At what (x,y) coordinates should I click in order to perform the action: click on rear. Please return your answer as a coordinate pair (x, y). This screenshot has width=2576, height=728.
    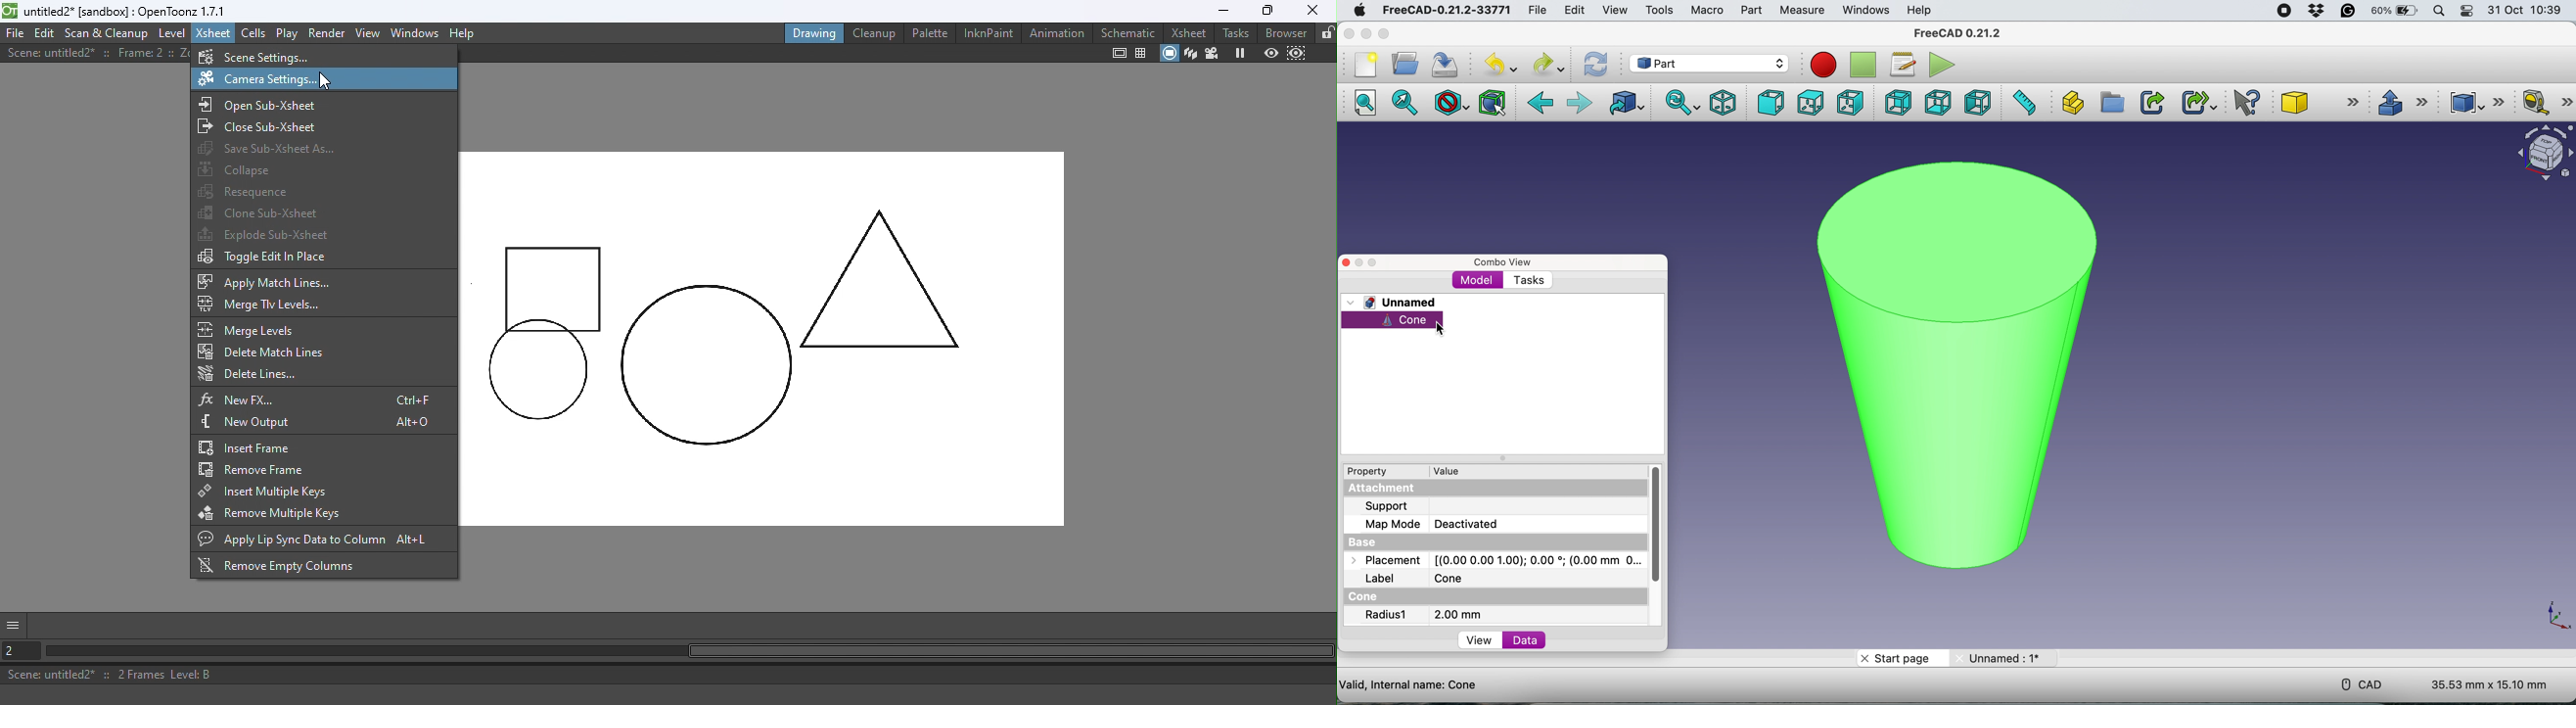
    Looking at the image, I should click on (1896, 104).